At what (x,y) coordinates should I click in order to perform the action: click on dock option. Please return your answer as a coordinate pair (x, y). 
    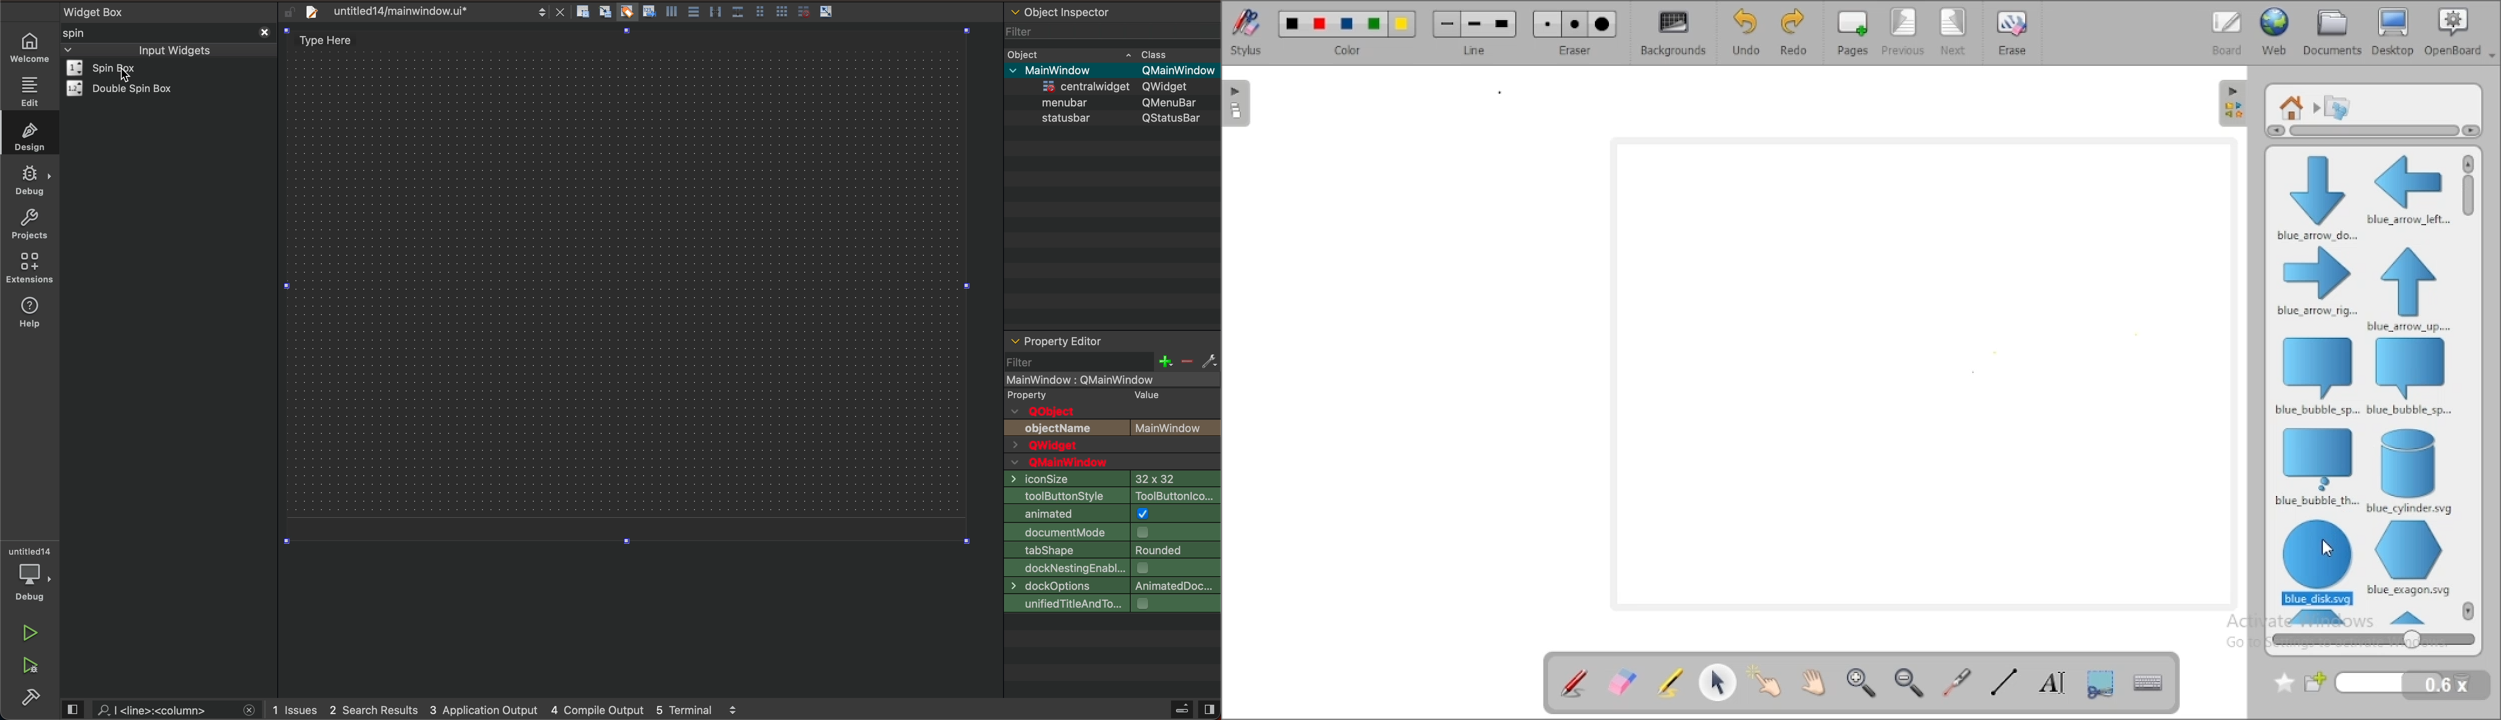
    Looking at the image, I should click on (1110, 586).